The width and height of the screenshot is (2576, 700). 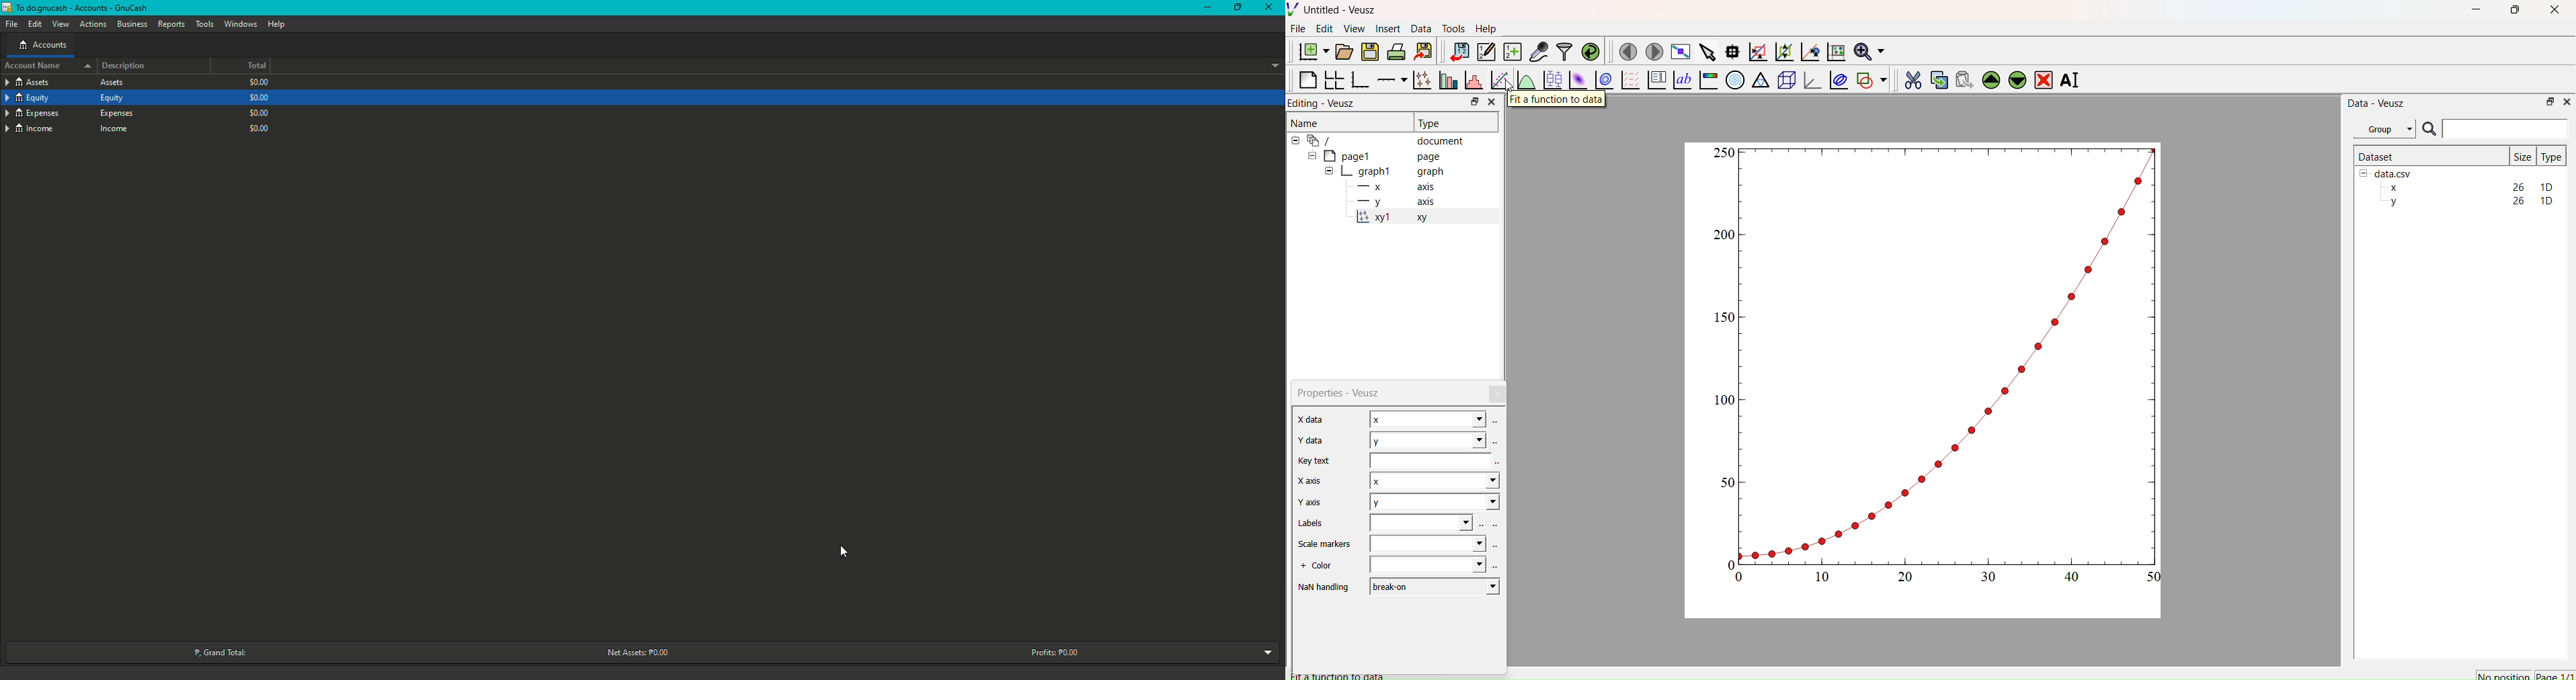 What do you see at coordinates (1456, 52) in the screenshot?
I see `Import data` at bounding box center [1456, 52].